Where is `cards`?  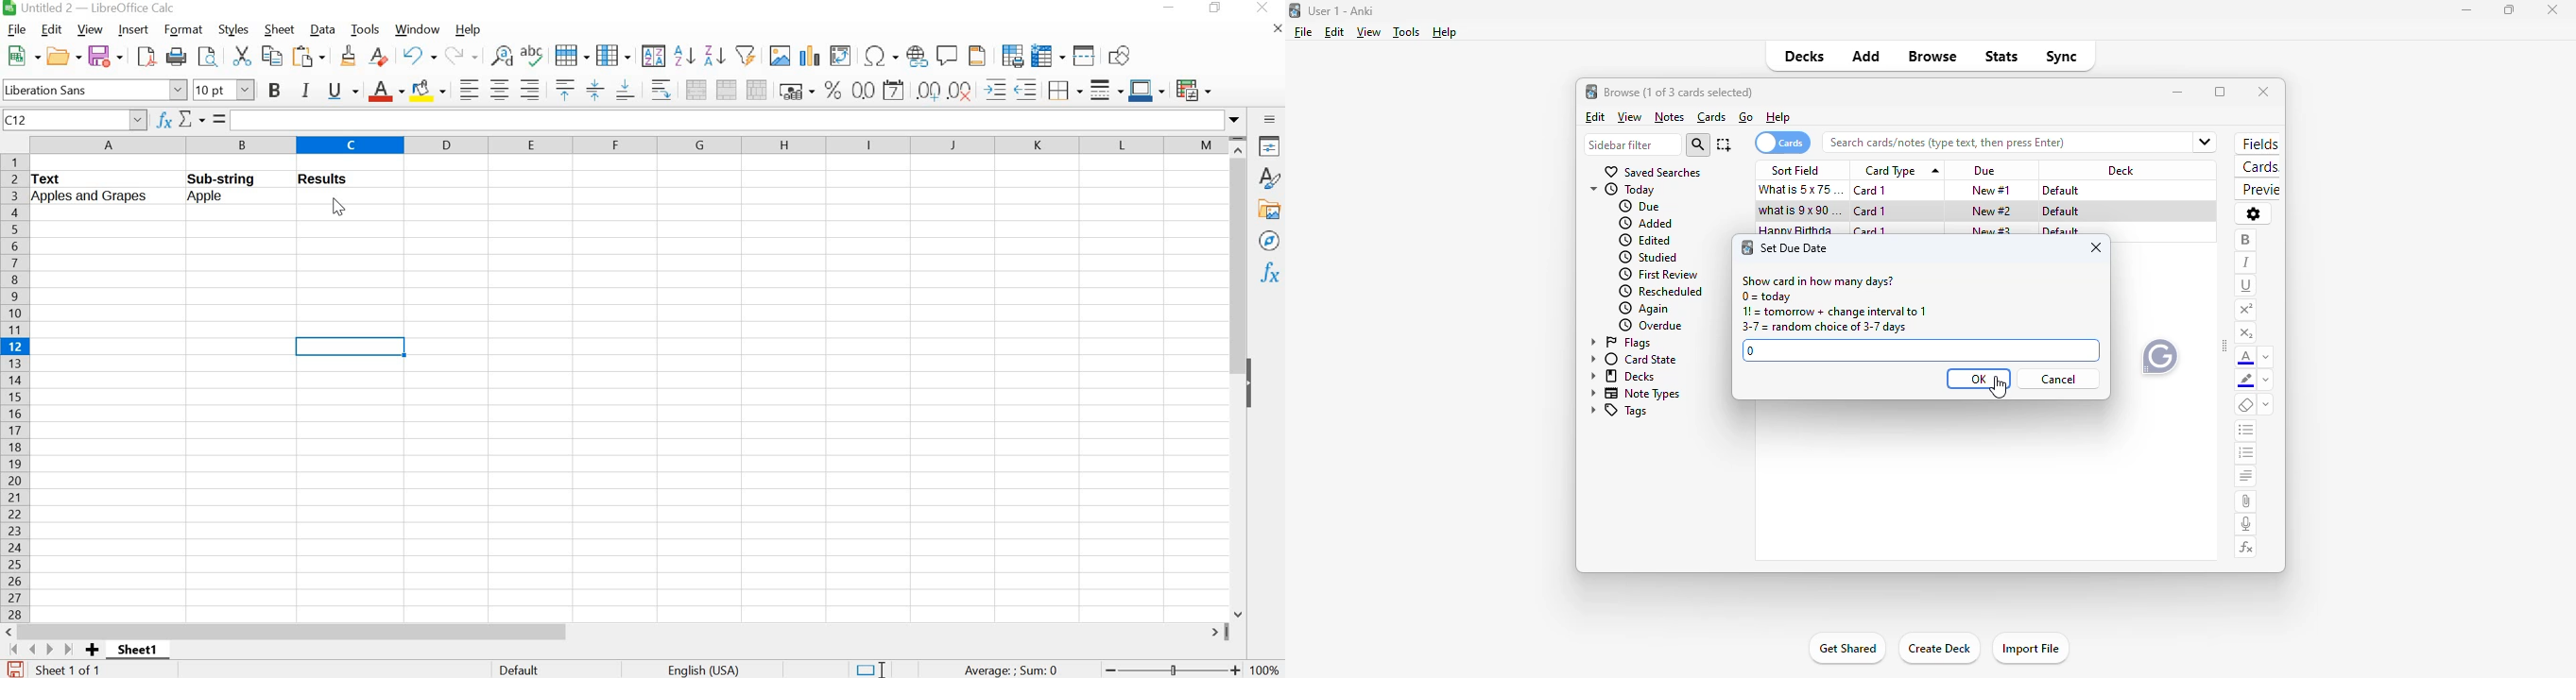 cards is located at coordinates (1781, 143).